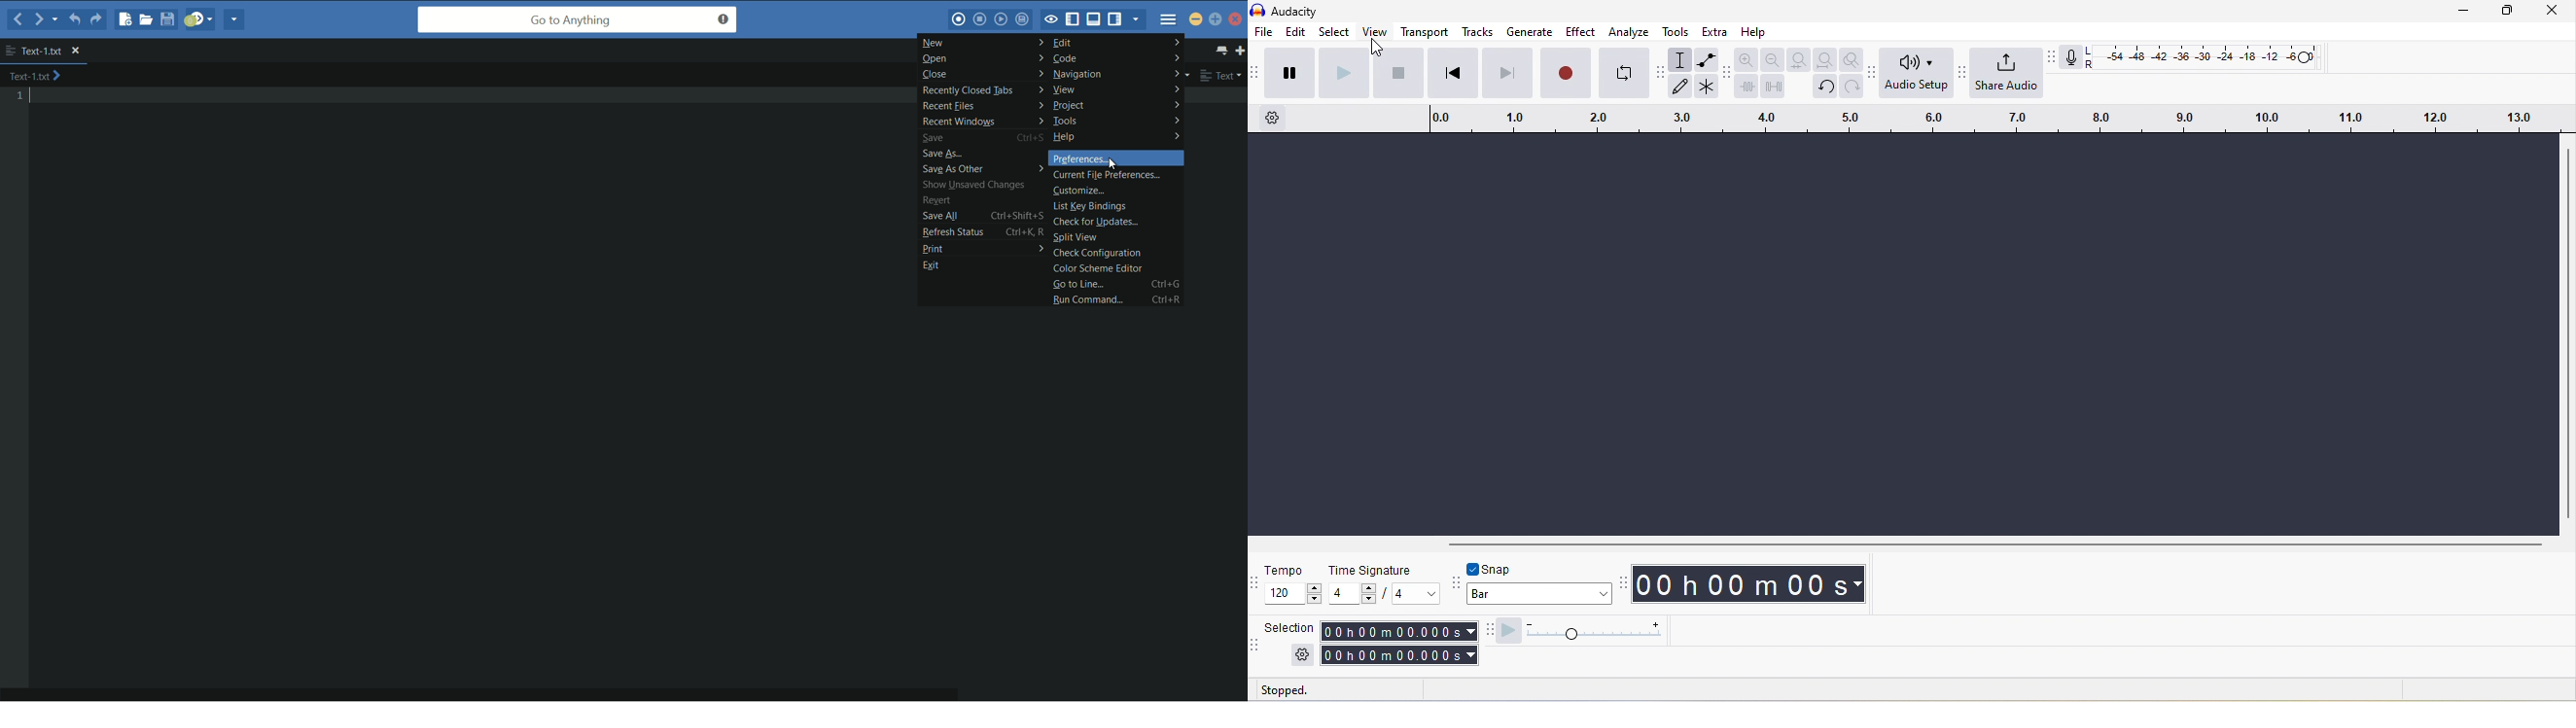  I want to click on timeline, so click(1996, 119).